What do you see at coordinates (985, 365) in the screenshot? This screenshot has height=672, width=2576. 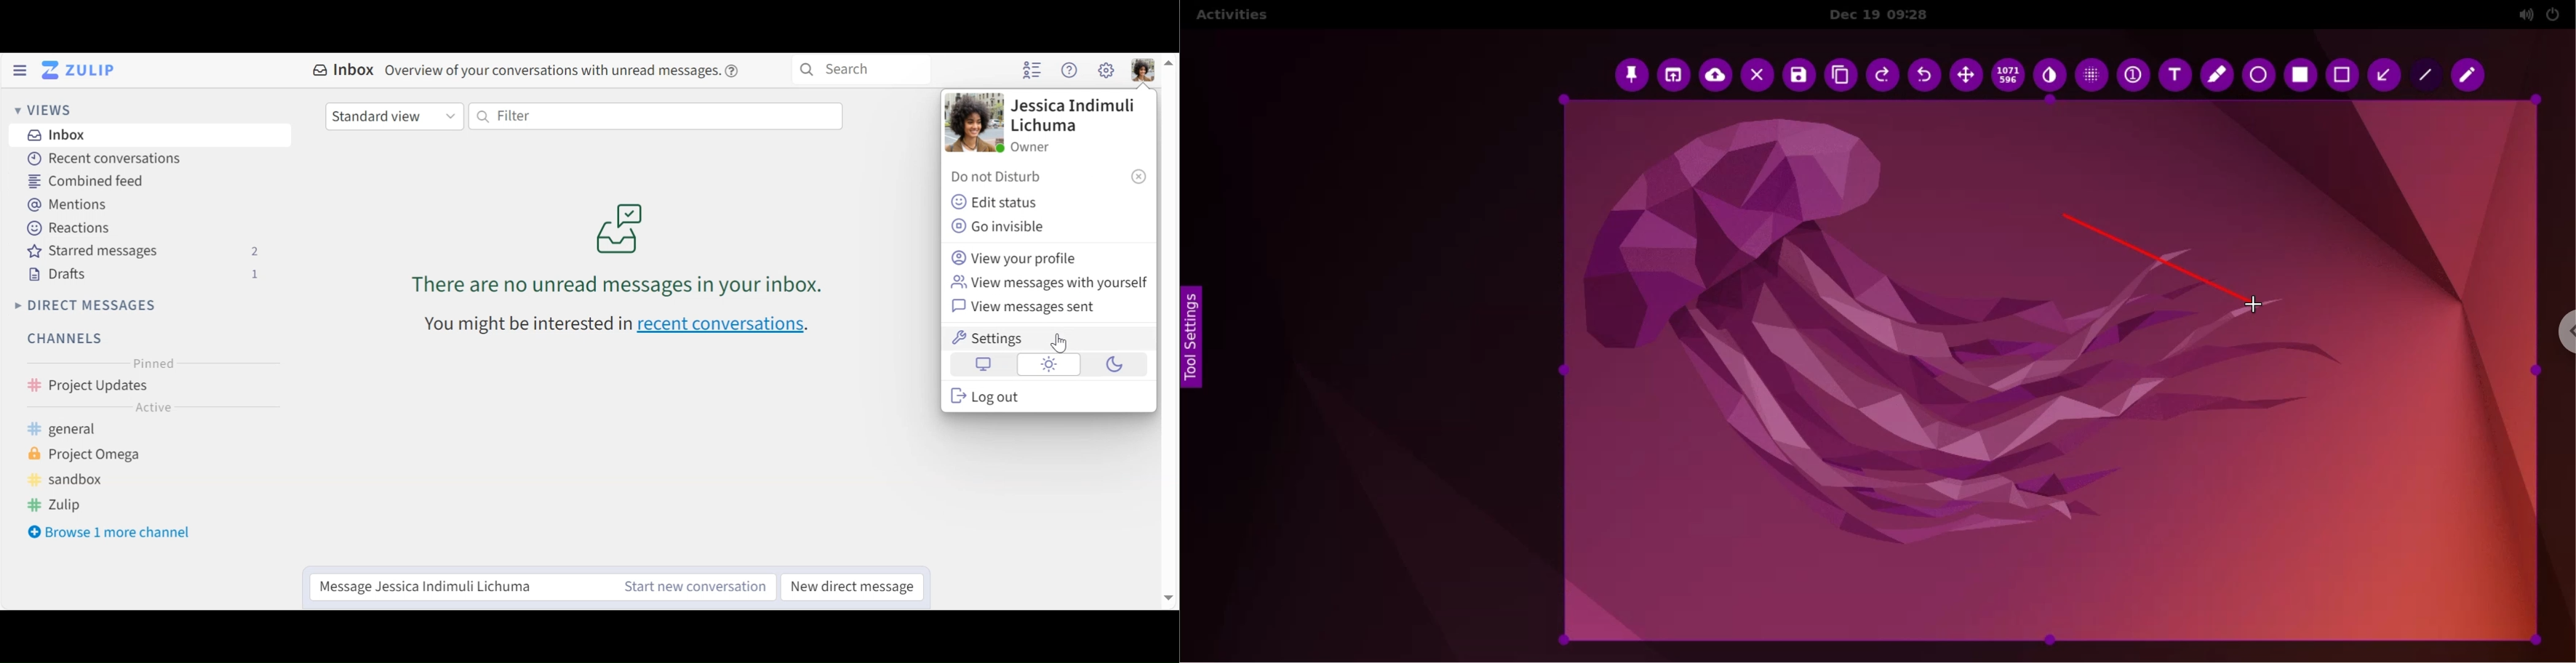 I see `` at bounding box center [985, 365].